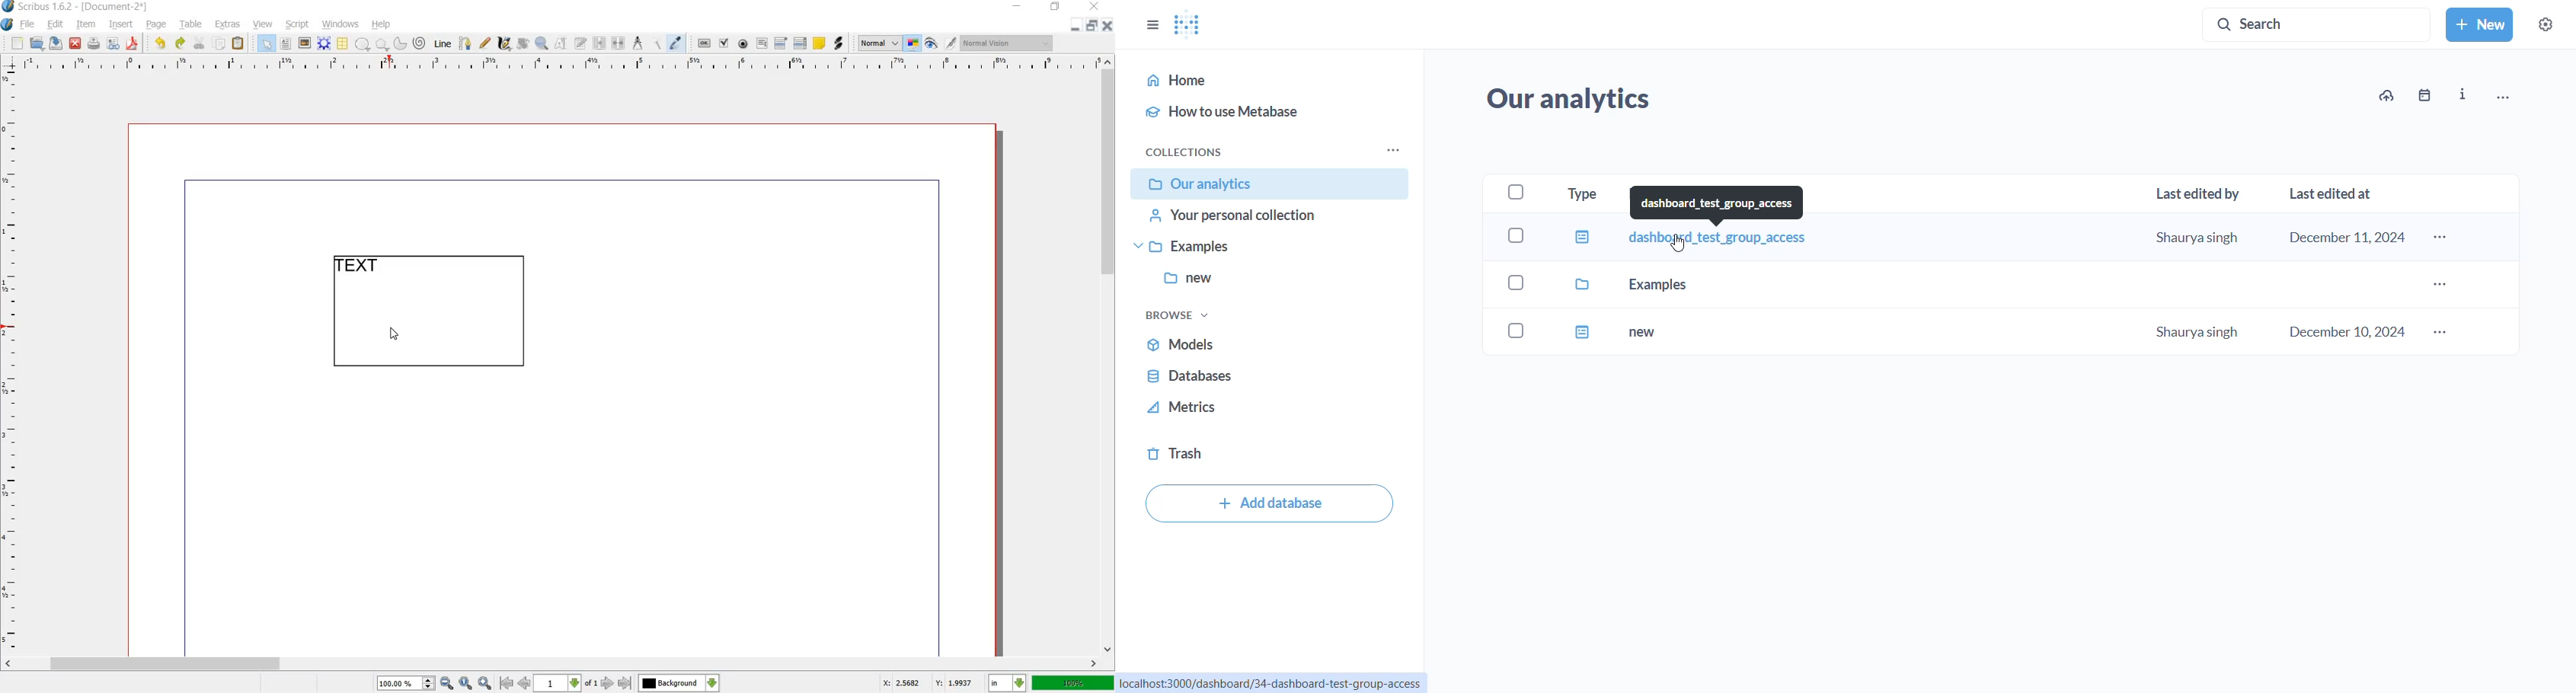 Image resolution: width=2576 pixels, height=700 pixels. Describe the element at coordinates (180, 44) in the screenshot. I see `redo` at that location.